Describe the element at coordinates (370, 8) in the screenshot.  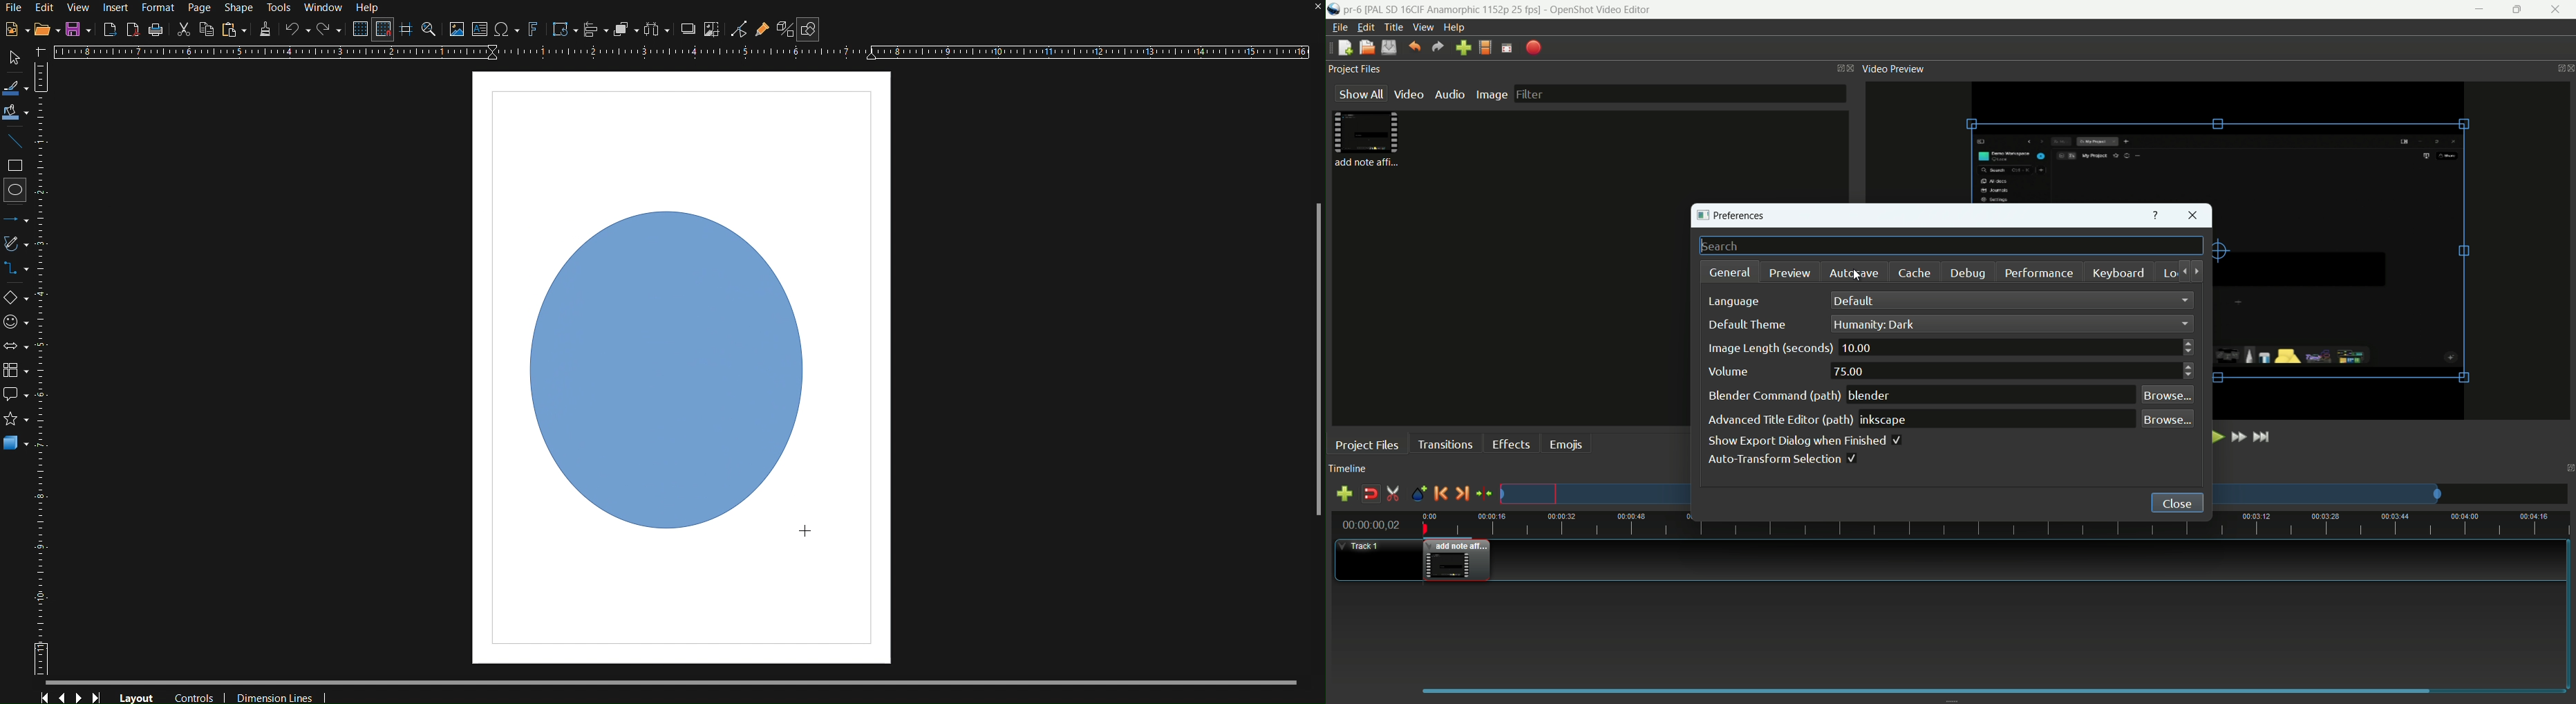
I see `Help` at that location.